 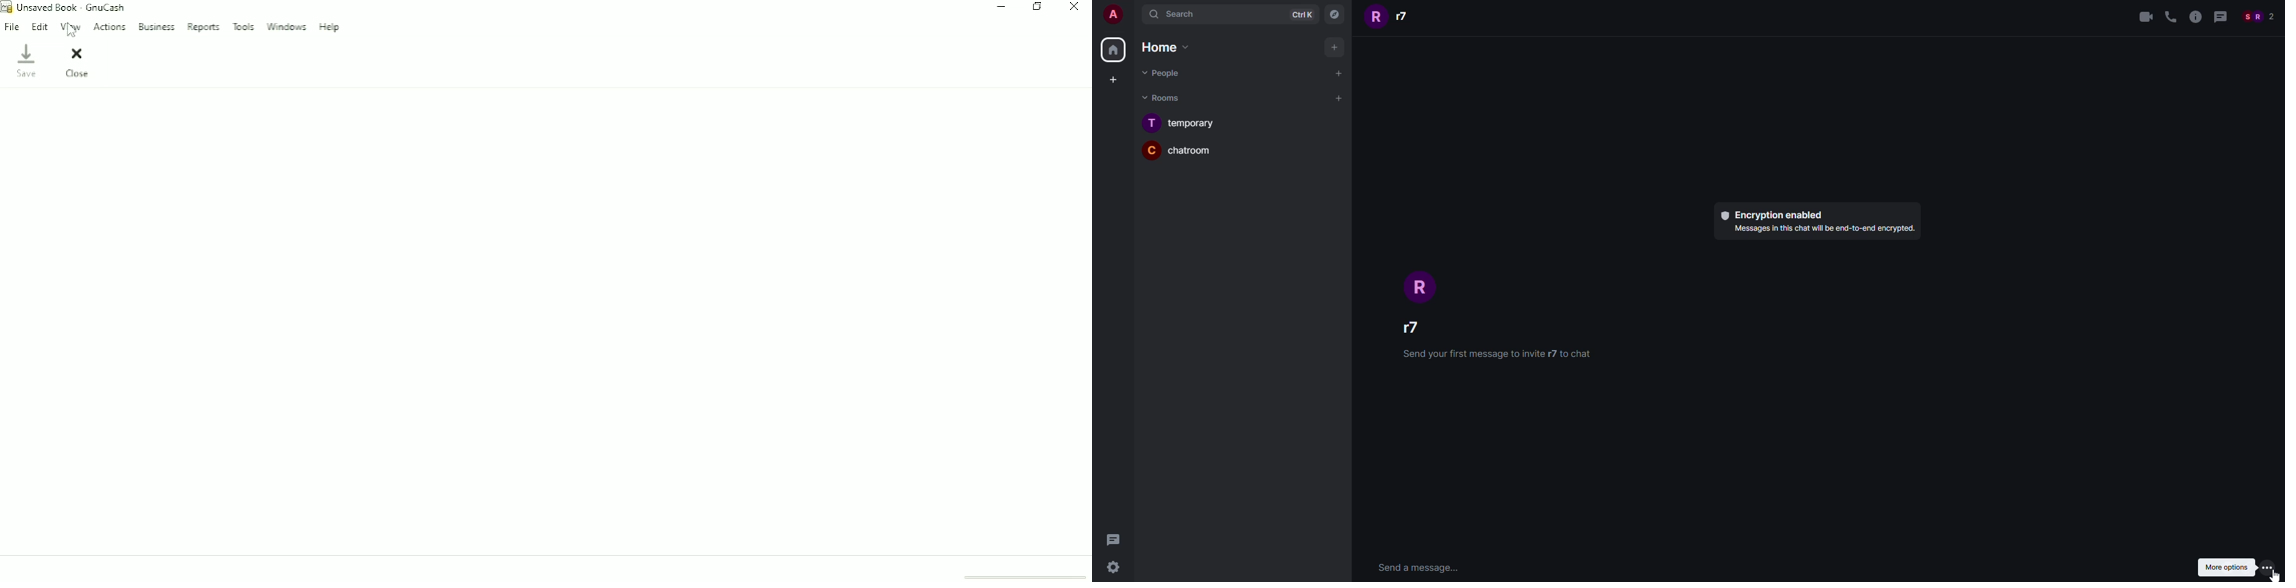 What do you see at coordinates (2220, 18) in the screenshot?
I see `Message` at bounding box center [2220, 18].